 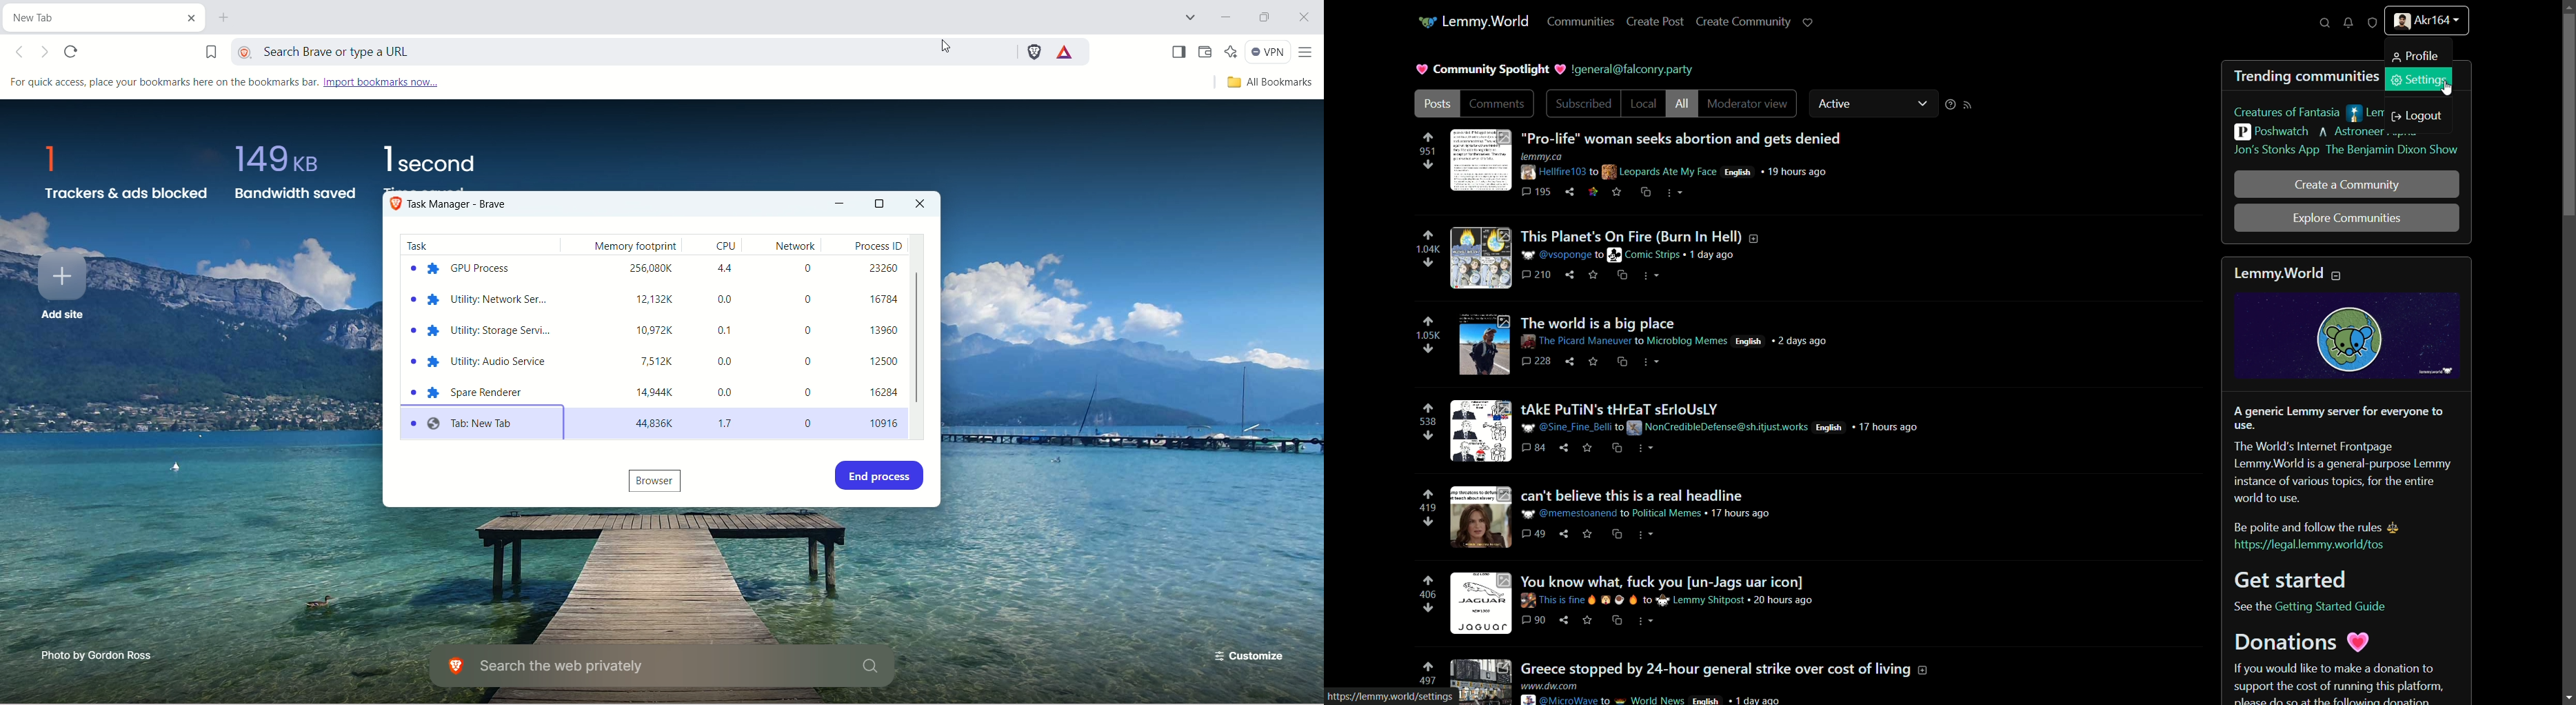 I want to click on upvote, so click(x=1428, y=236).